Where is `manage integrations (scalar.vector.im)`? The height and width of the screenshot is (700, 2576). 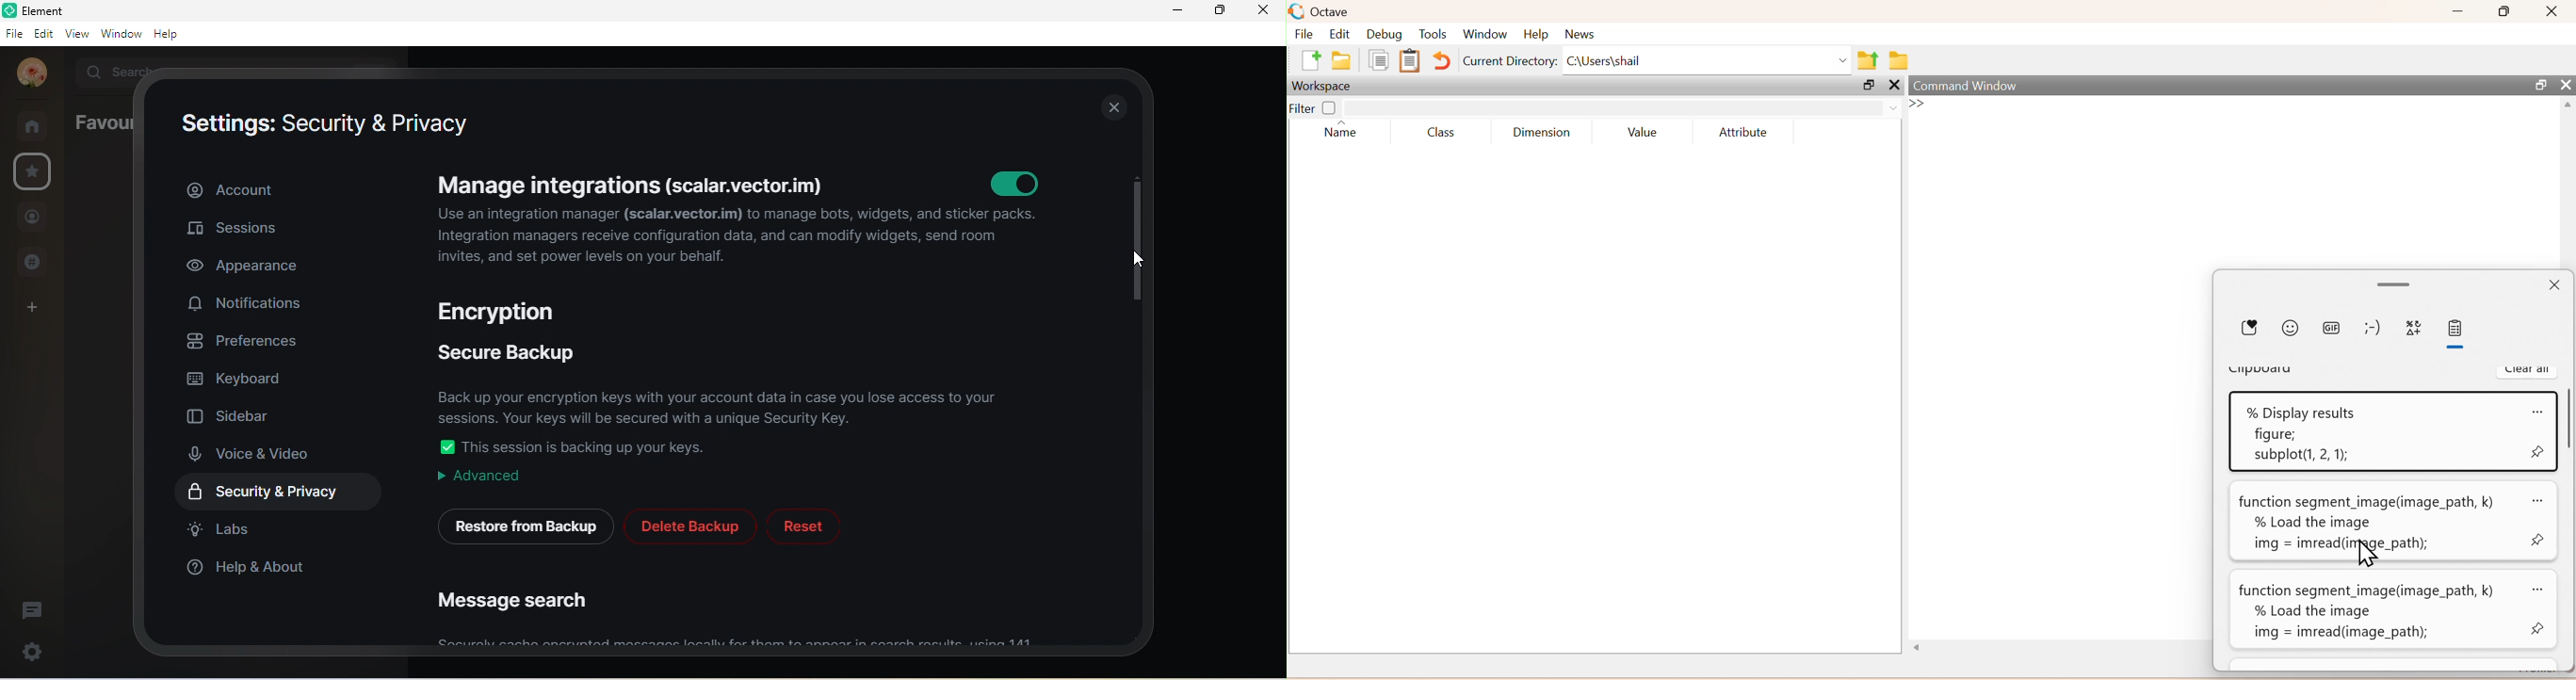
manage integrations (scalar.vector.im) is located at coordinates (633, 185).